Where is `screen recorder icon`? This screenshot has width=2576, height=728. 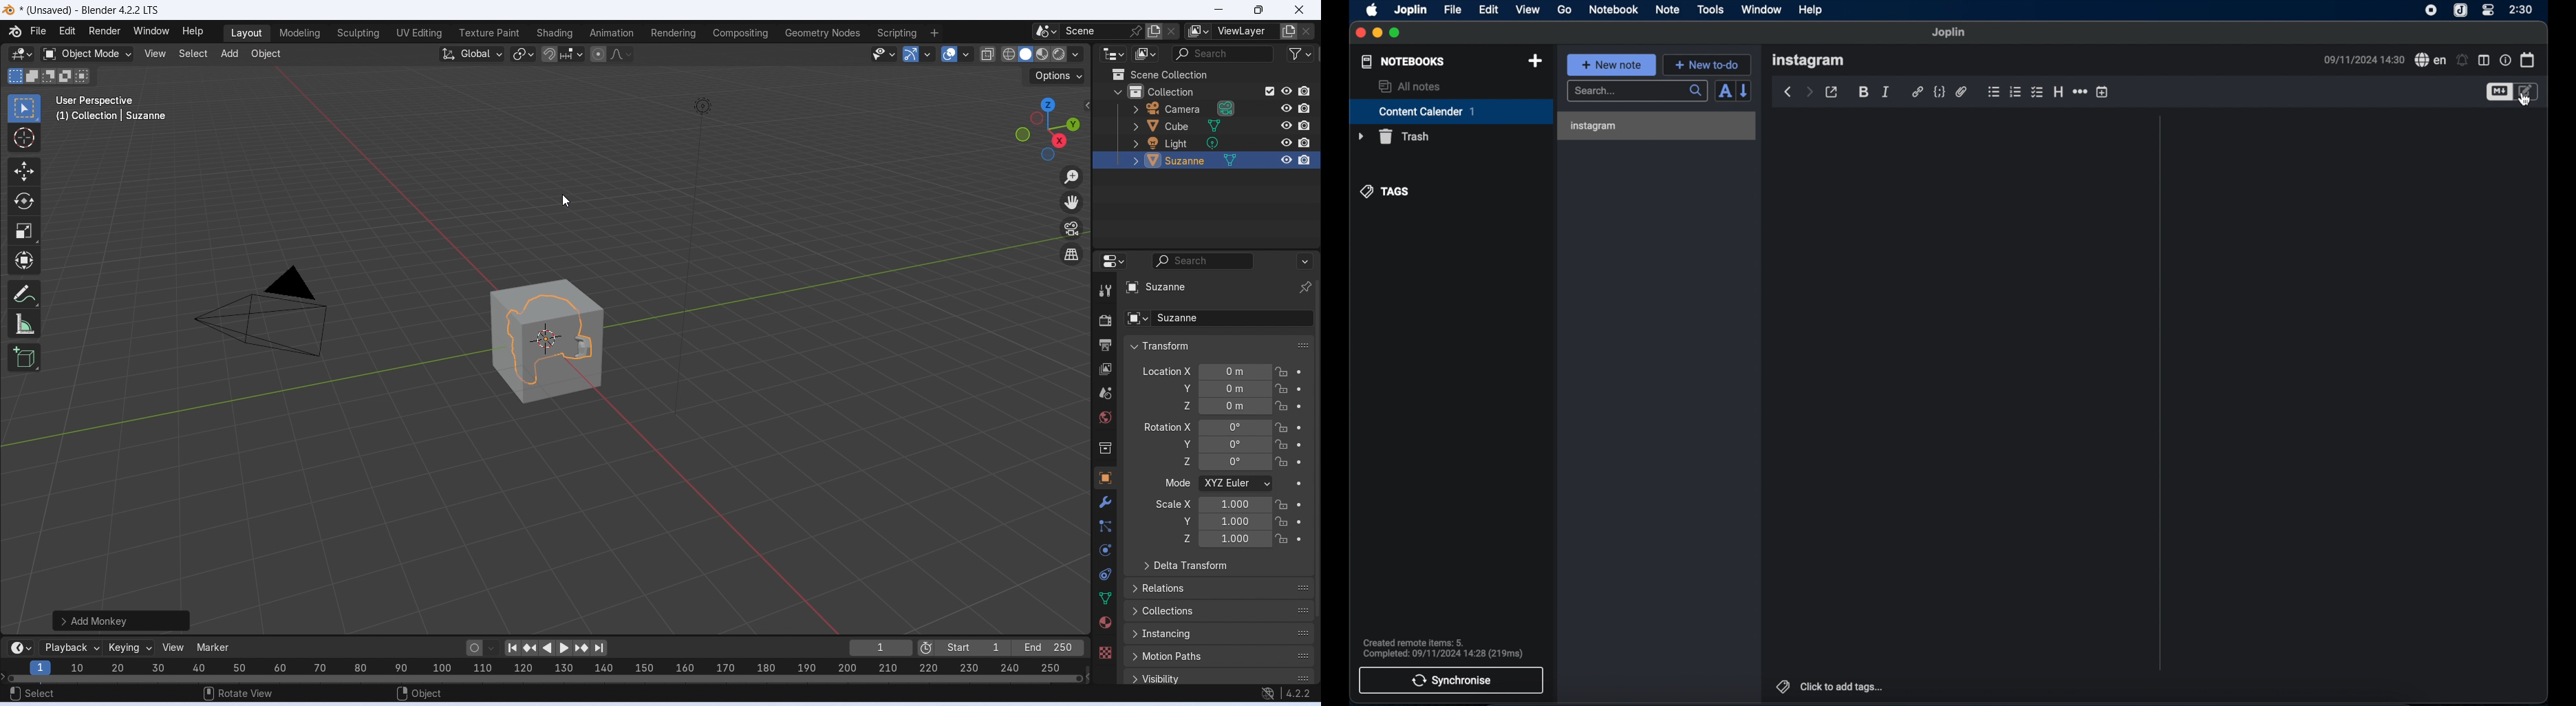
screen recorder icon is located at coordinates (2431, 11).